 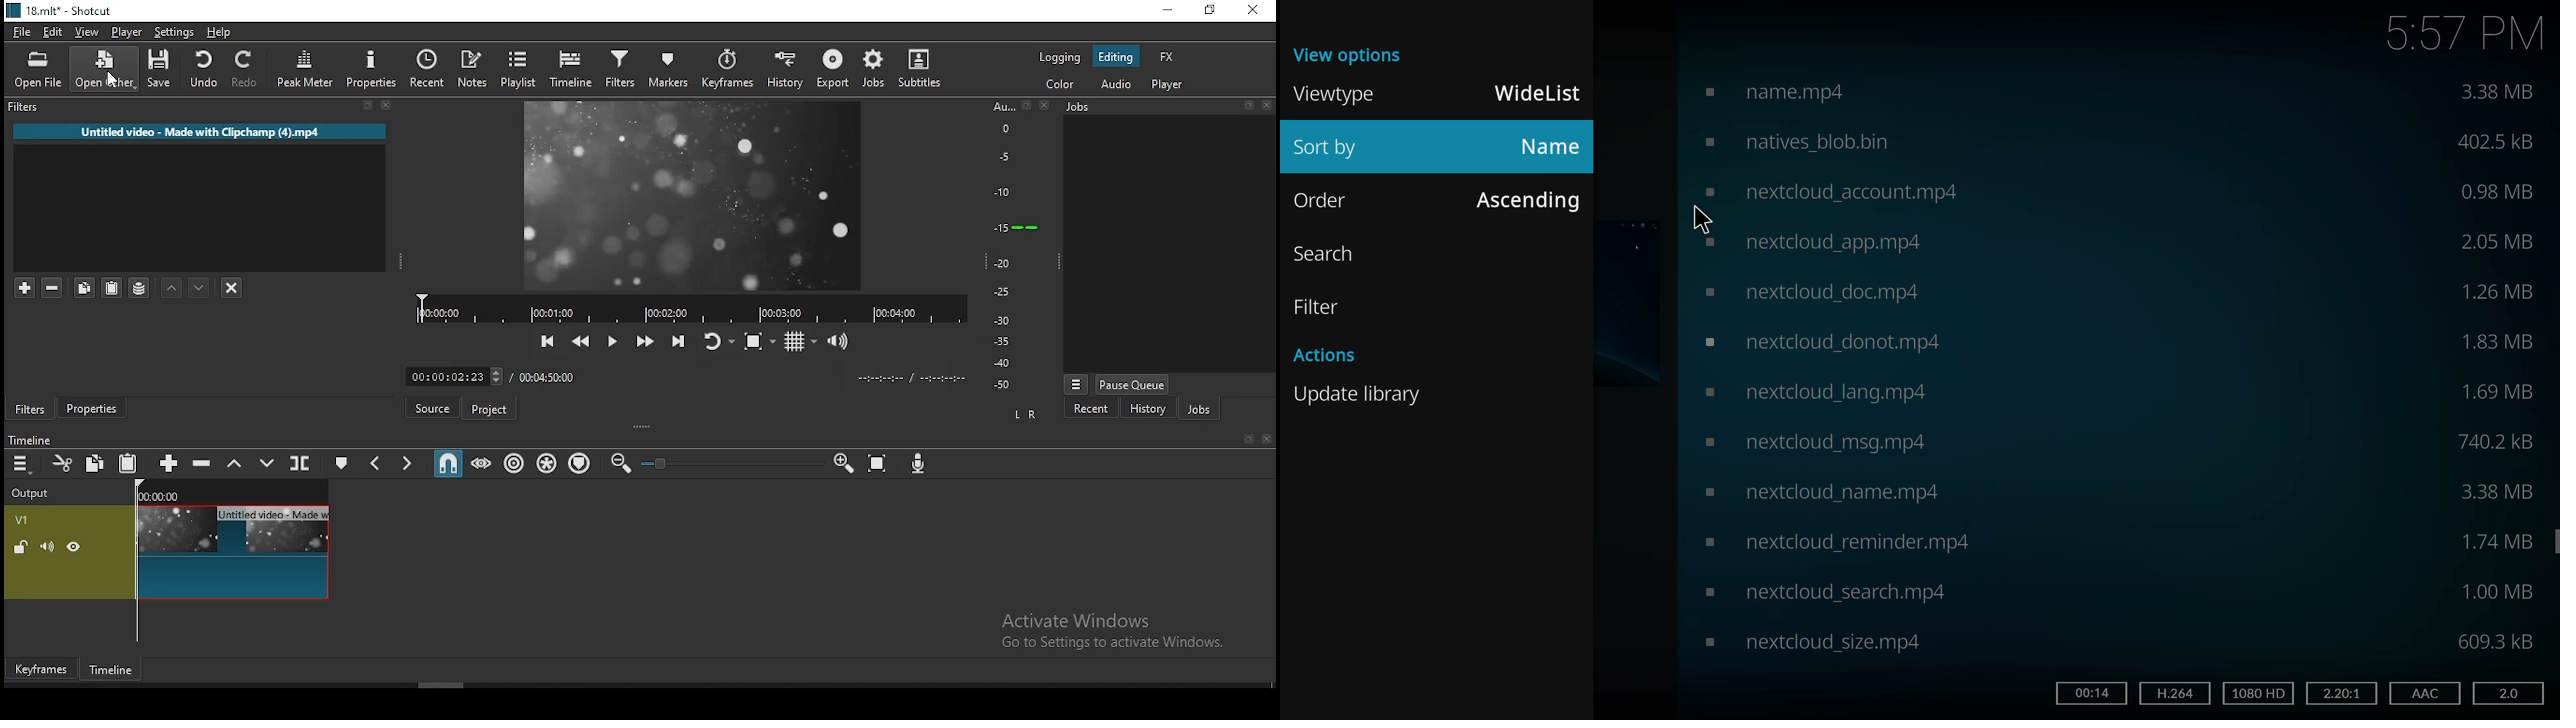 I want to click on scrub while dragging, so click(x=483, y=464).